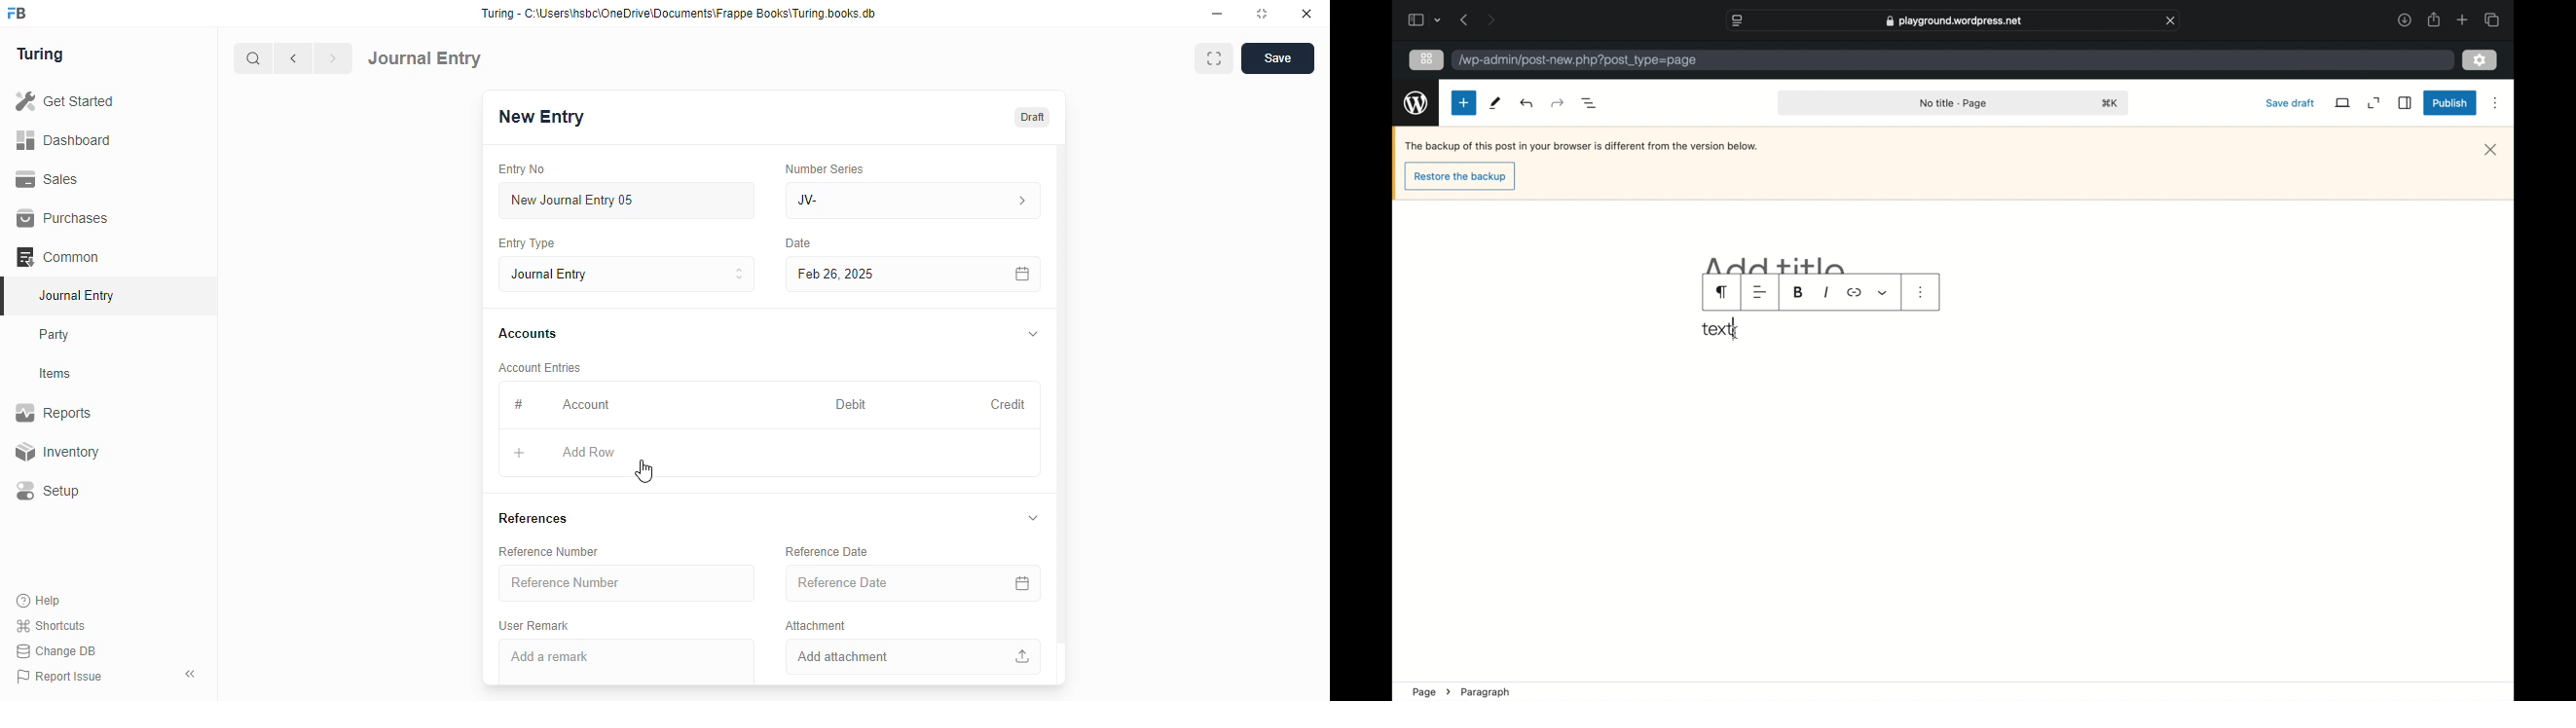 The height and width of the screenshot is (728, 2576). I want to click on italic, so click(1825, 293).